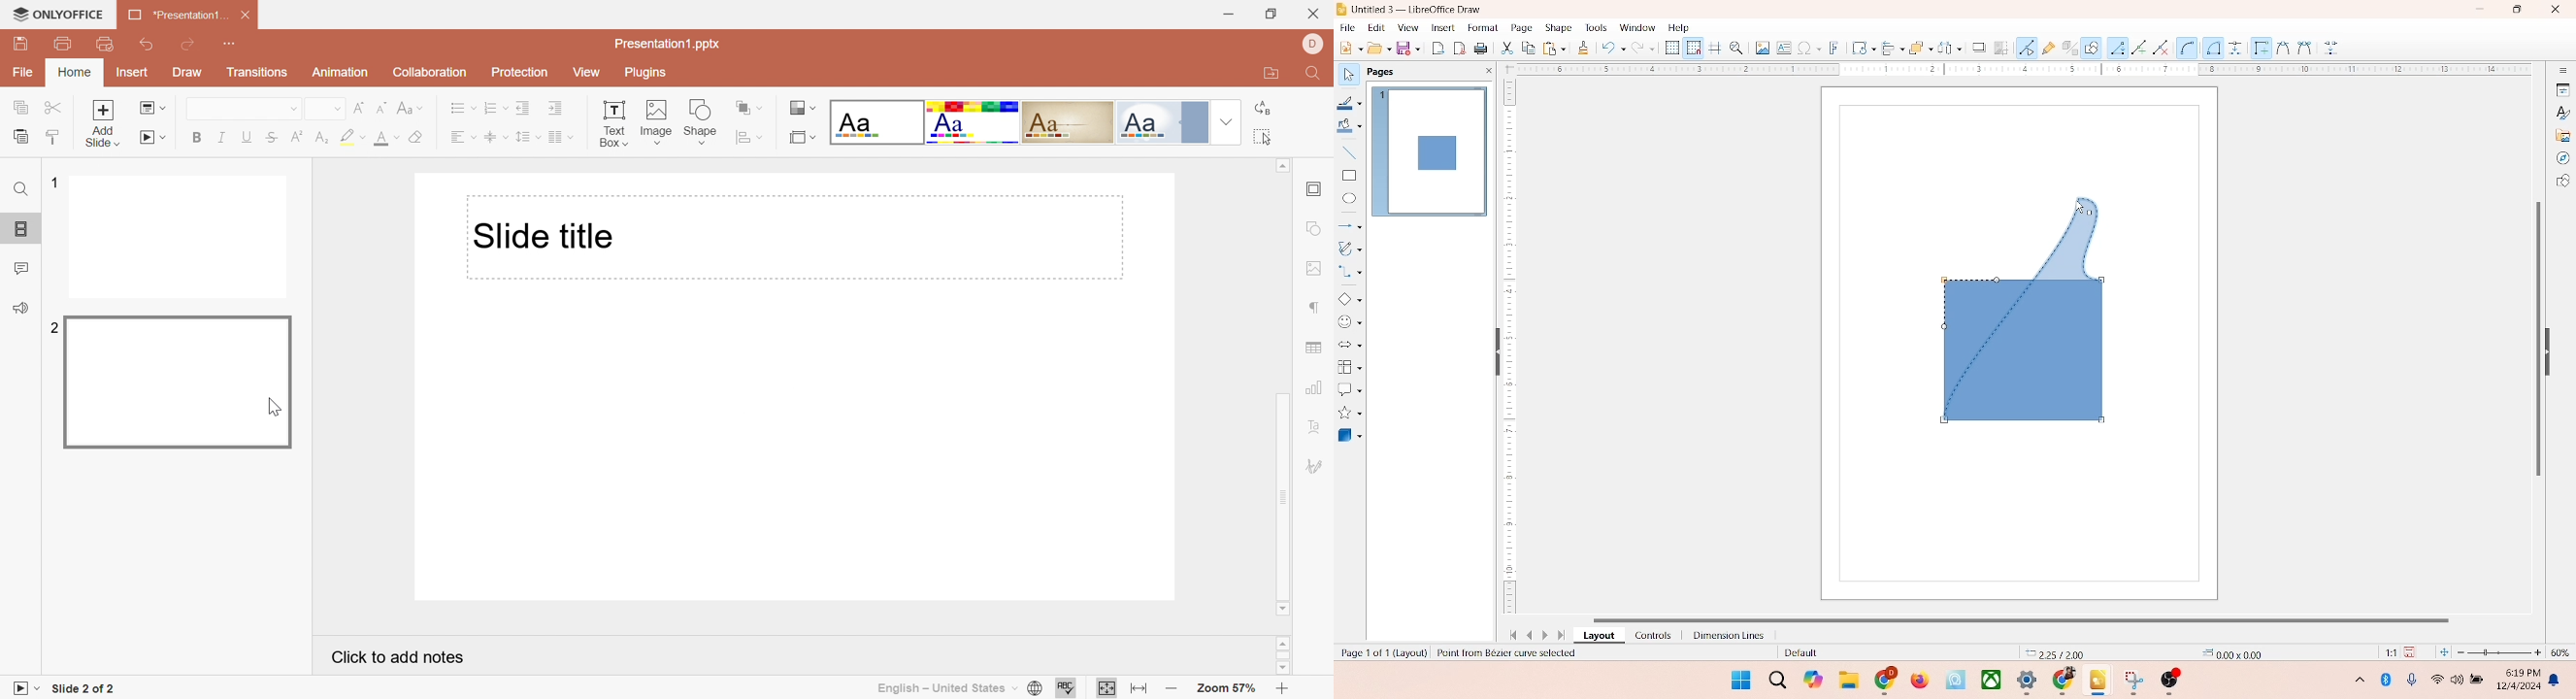  What do you see at coordinates (1139, 689) in the screenshot?
I see `Fit to width` at bounding box center [1139, 689].